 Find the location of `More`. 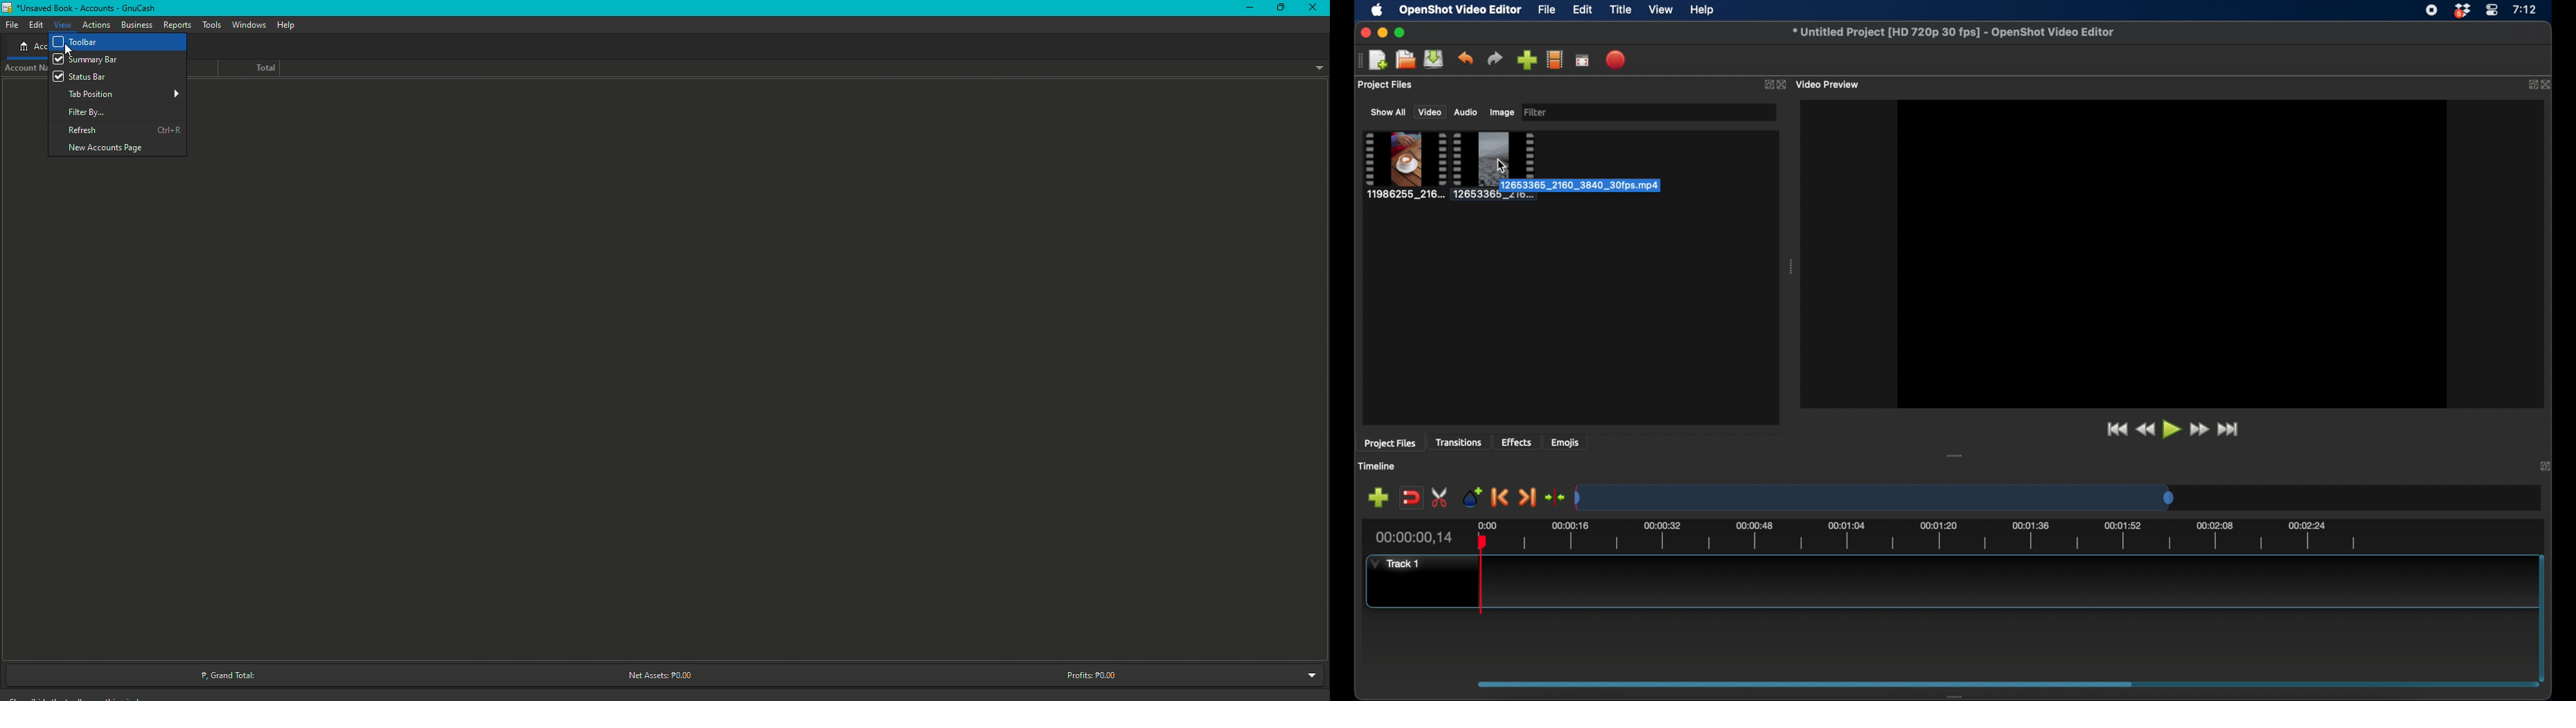

More is located at coordinates (176, 92).